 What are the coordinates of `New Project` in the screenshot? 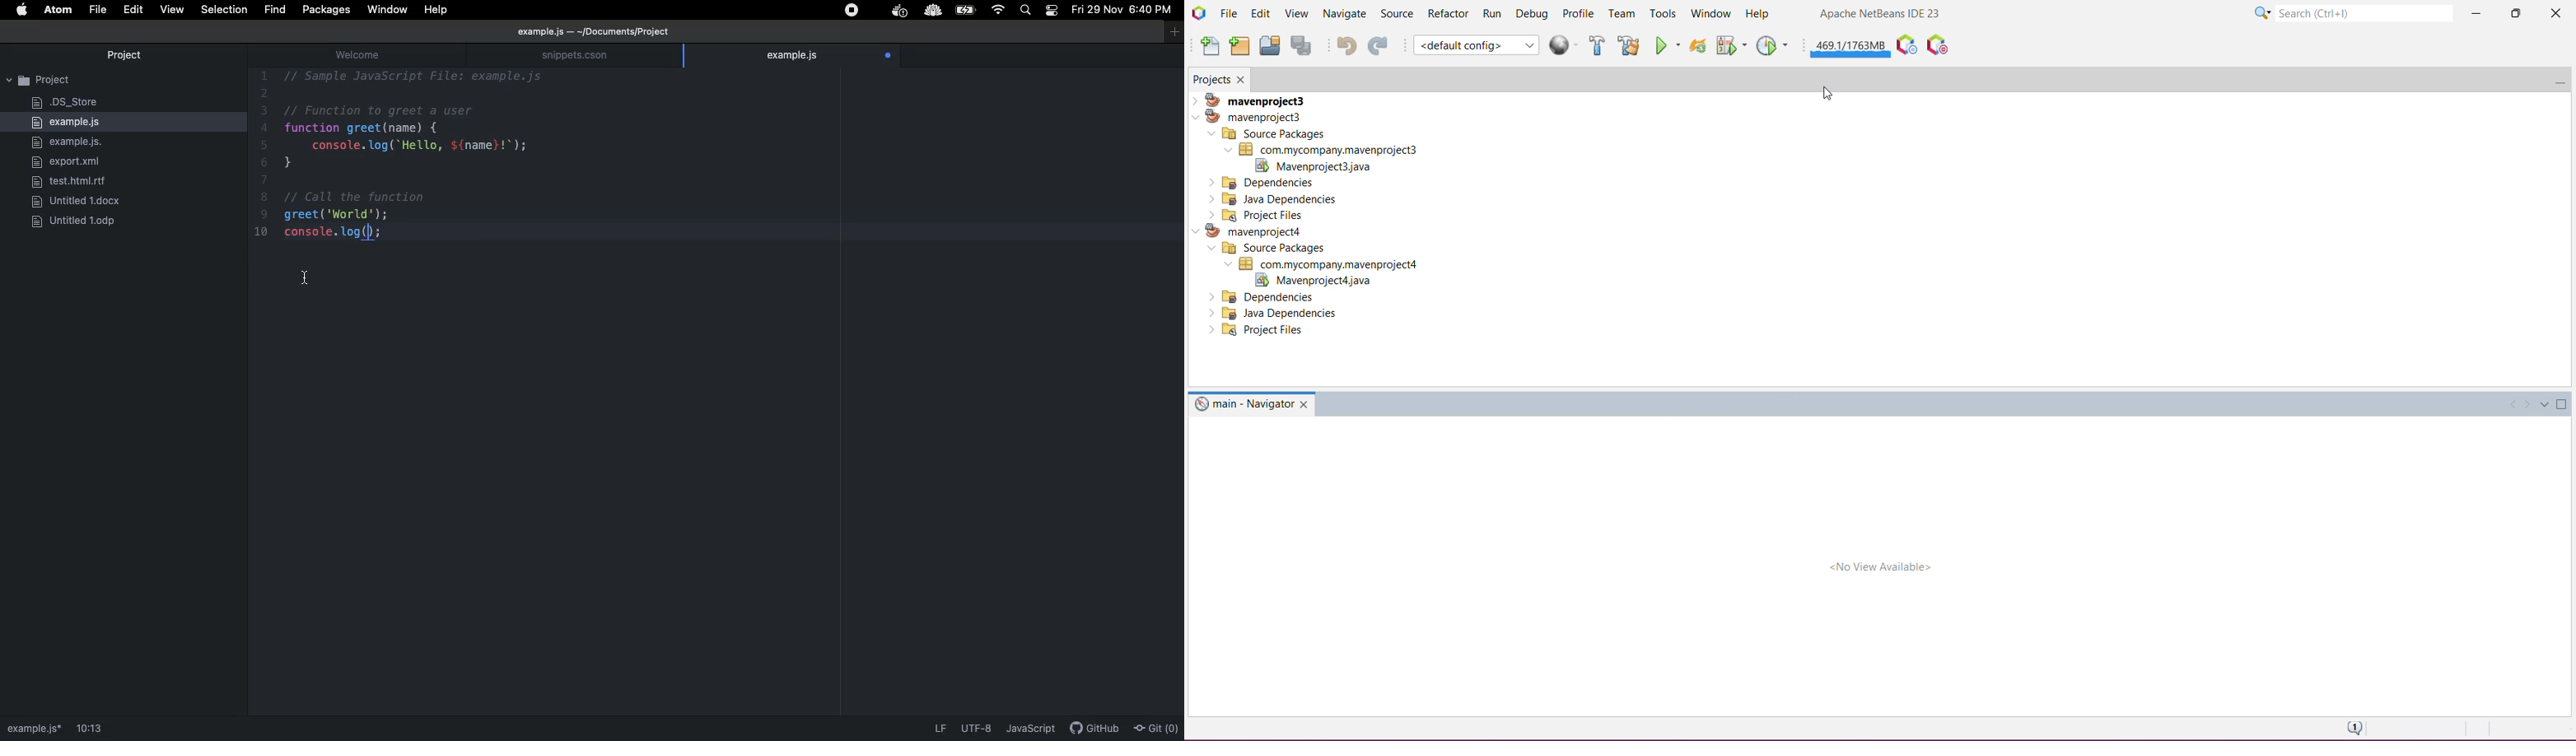 It's located at (1239, 46).